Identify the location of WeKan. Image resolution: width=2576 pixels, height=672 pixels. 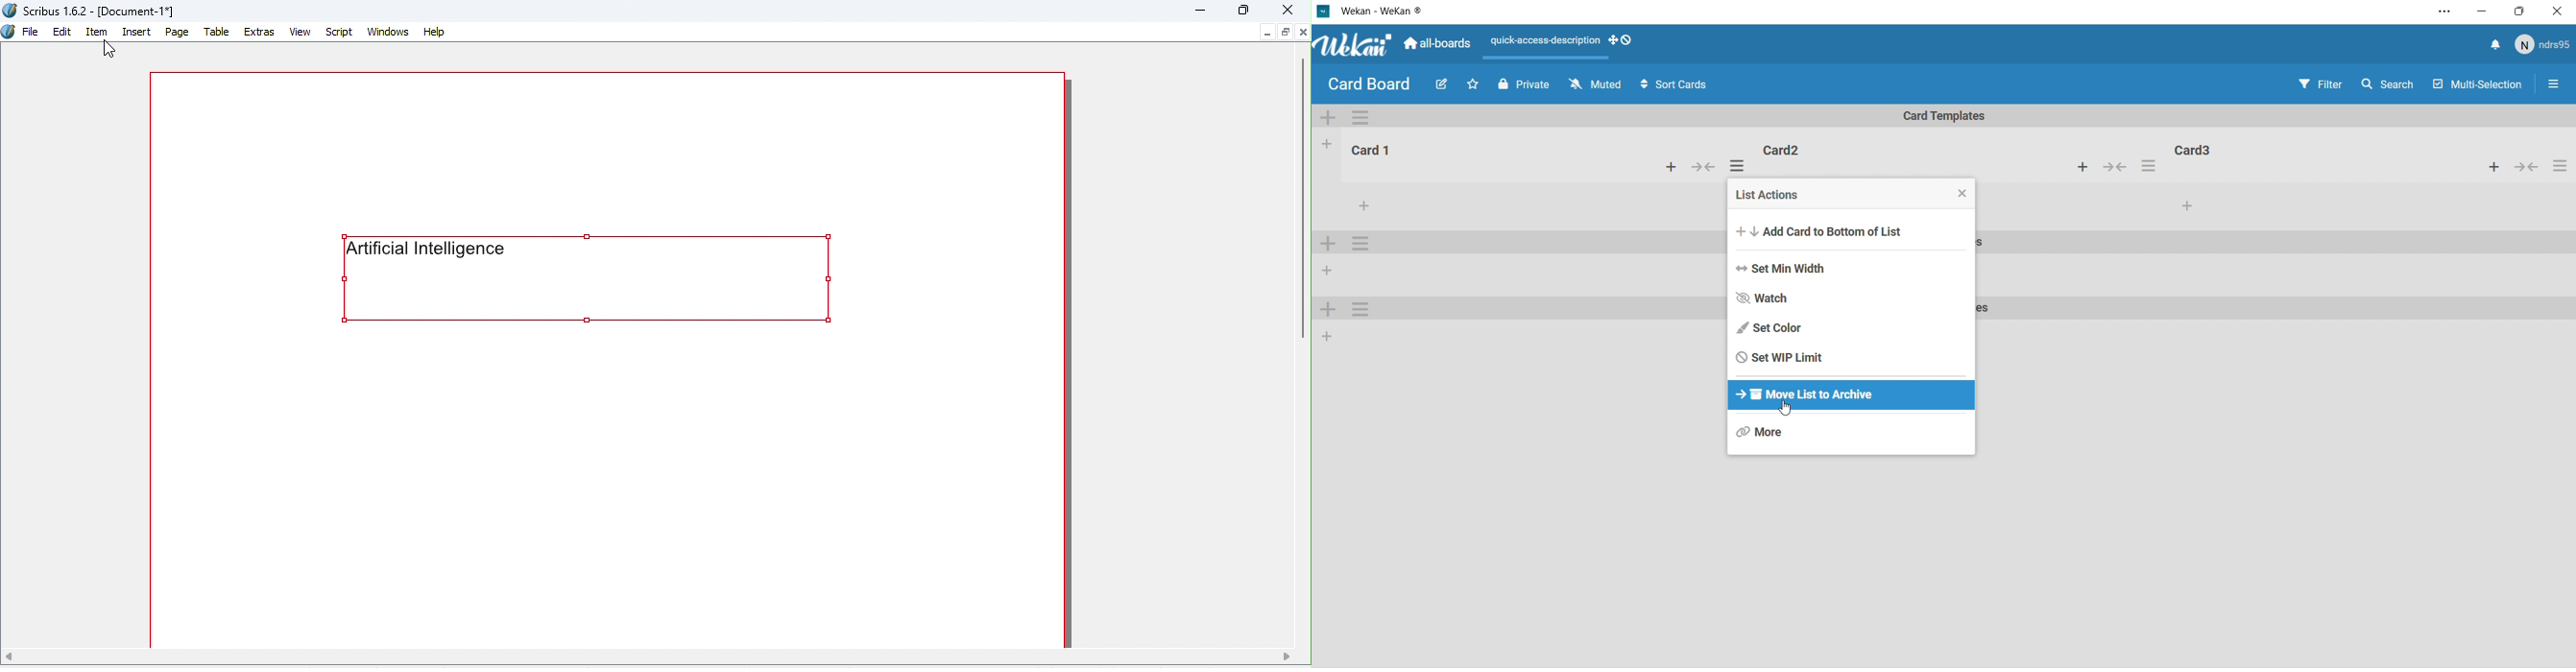
(1352, 46).